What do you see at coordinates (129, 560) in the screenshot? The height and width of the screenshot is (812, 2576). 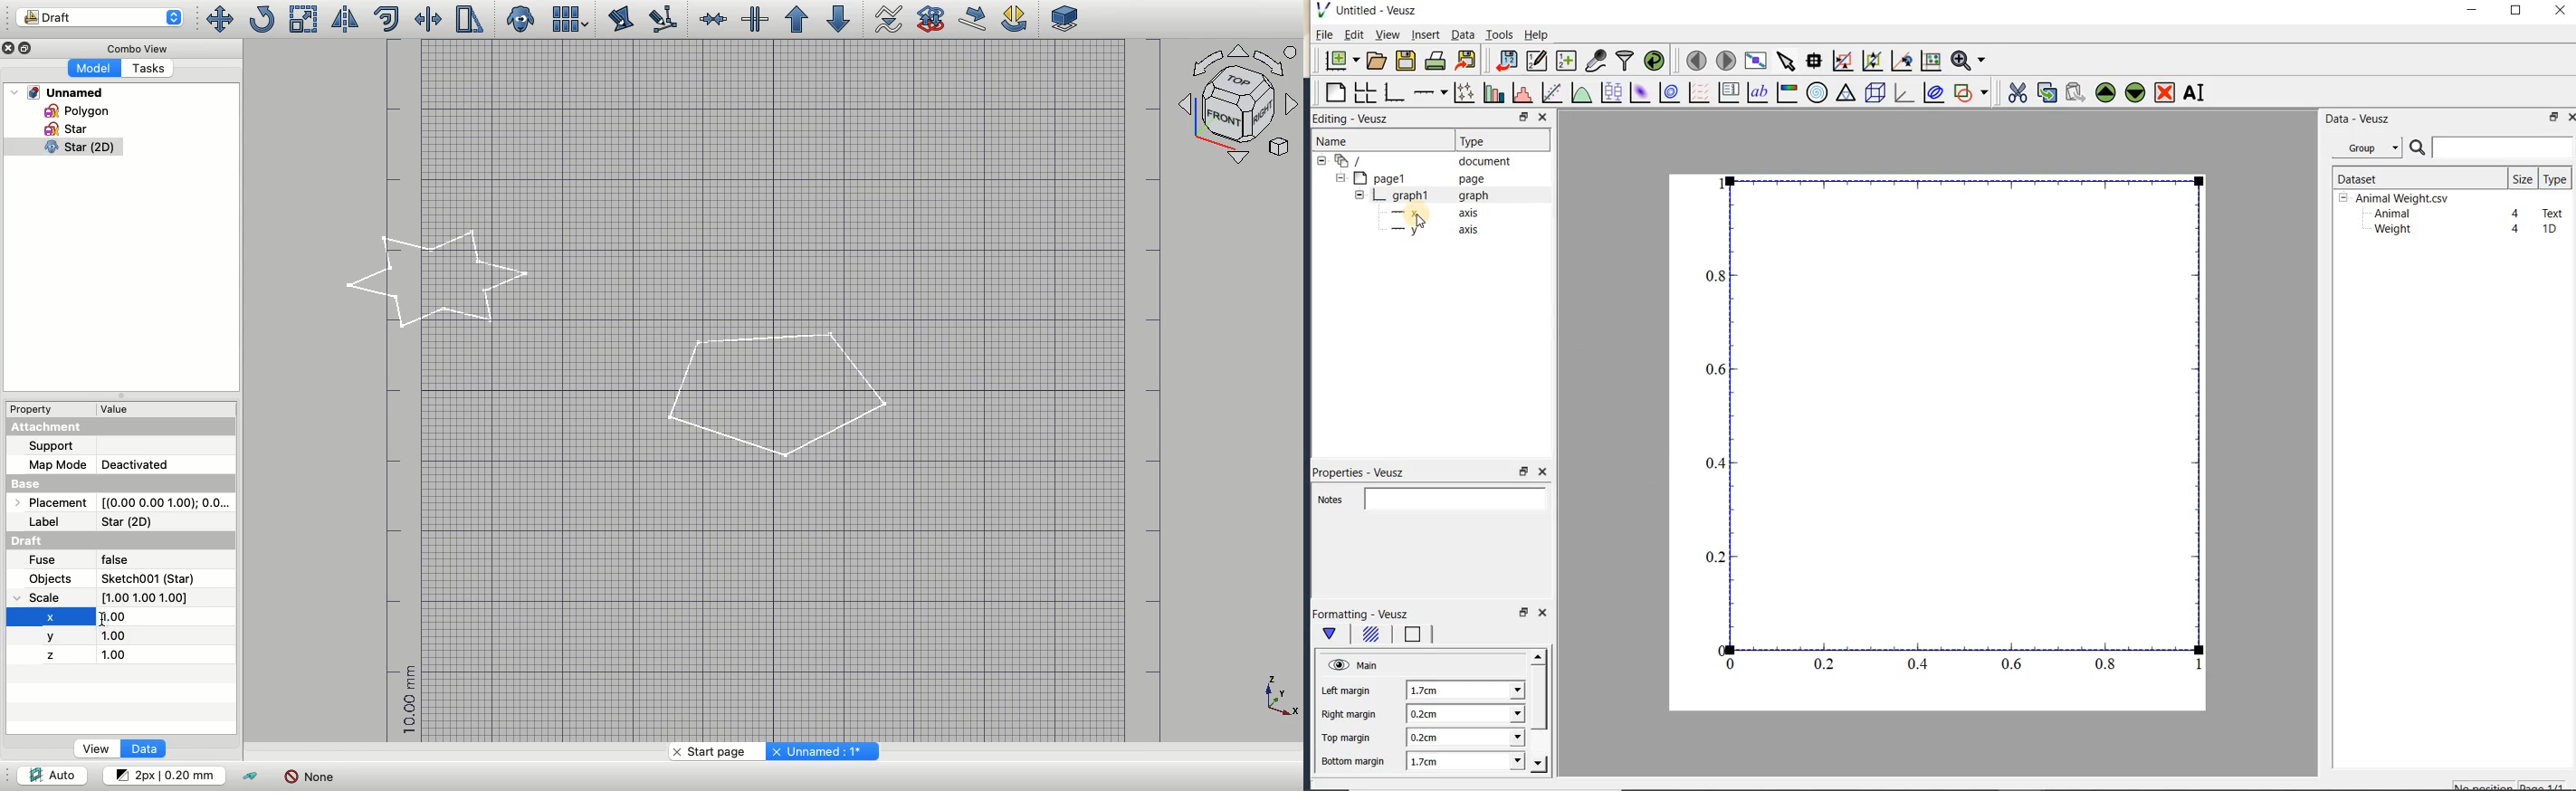 I see `False` at bounding box center [129, 560].